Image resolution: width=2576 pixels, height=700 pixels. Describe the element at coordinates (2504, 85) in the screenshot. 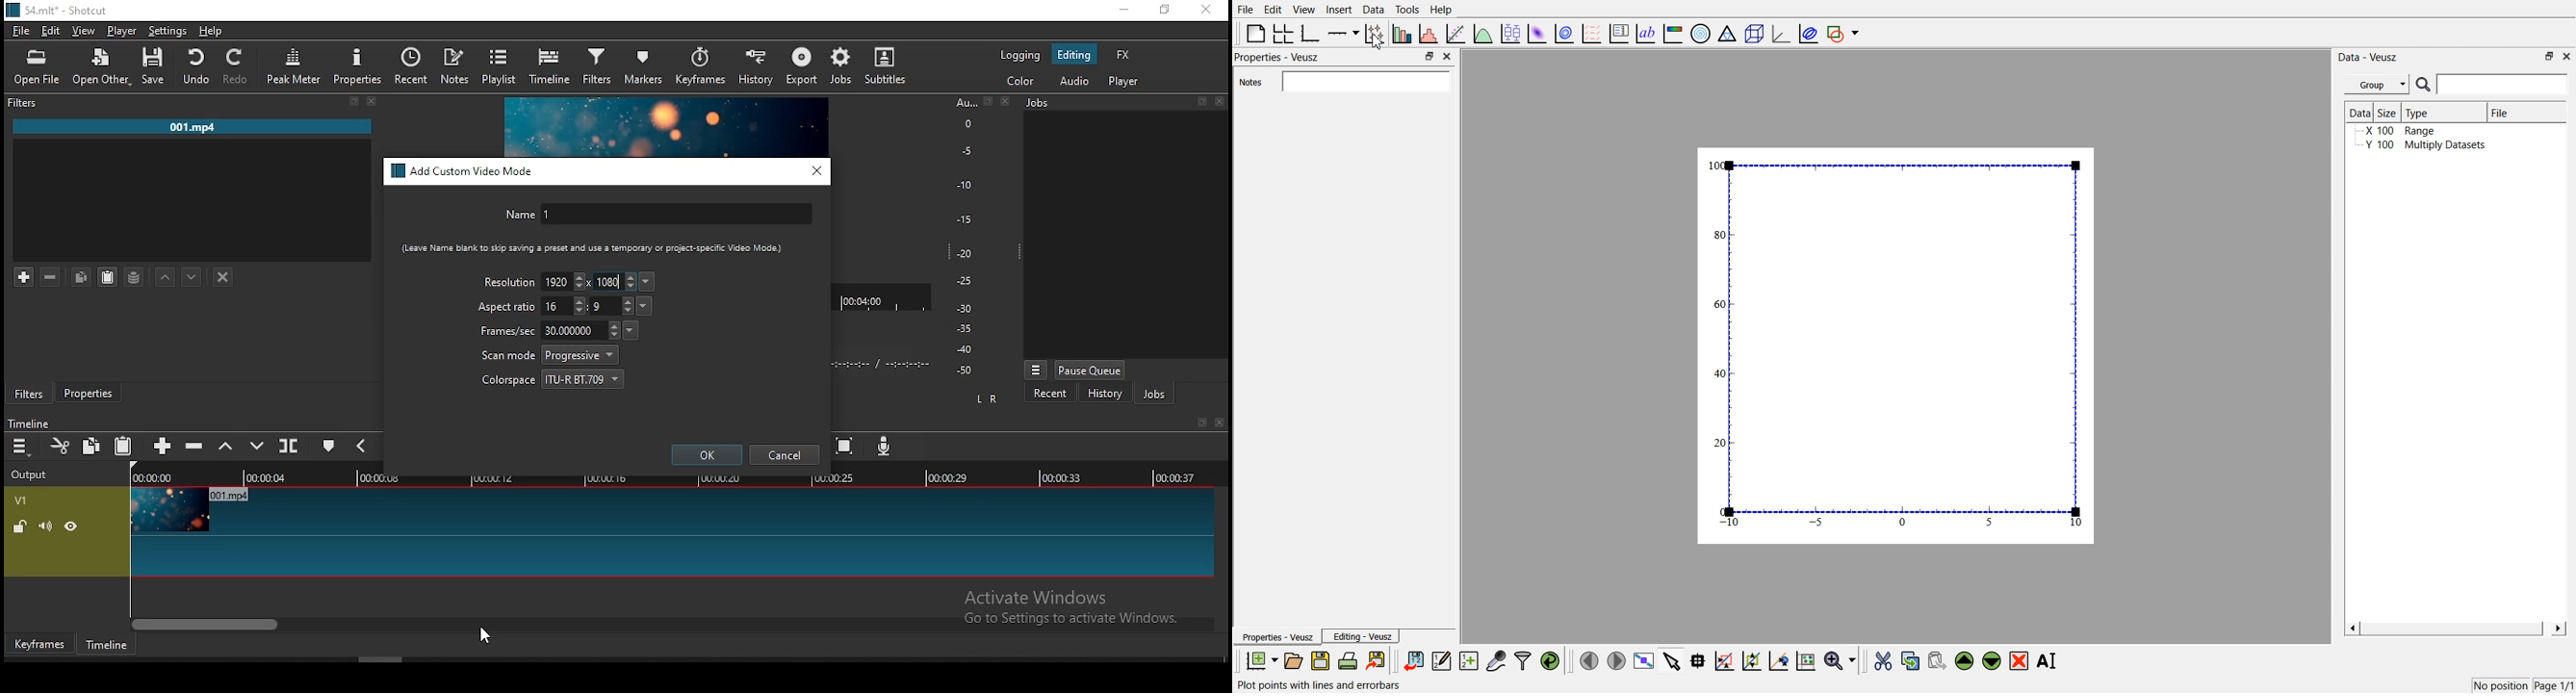

I see `enter search field` at that location.